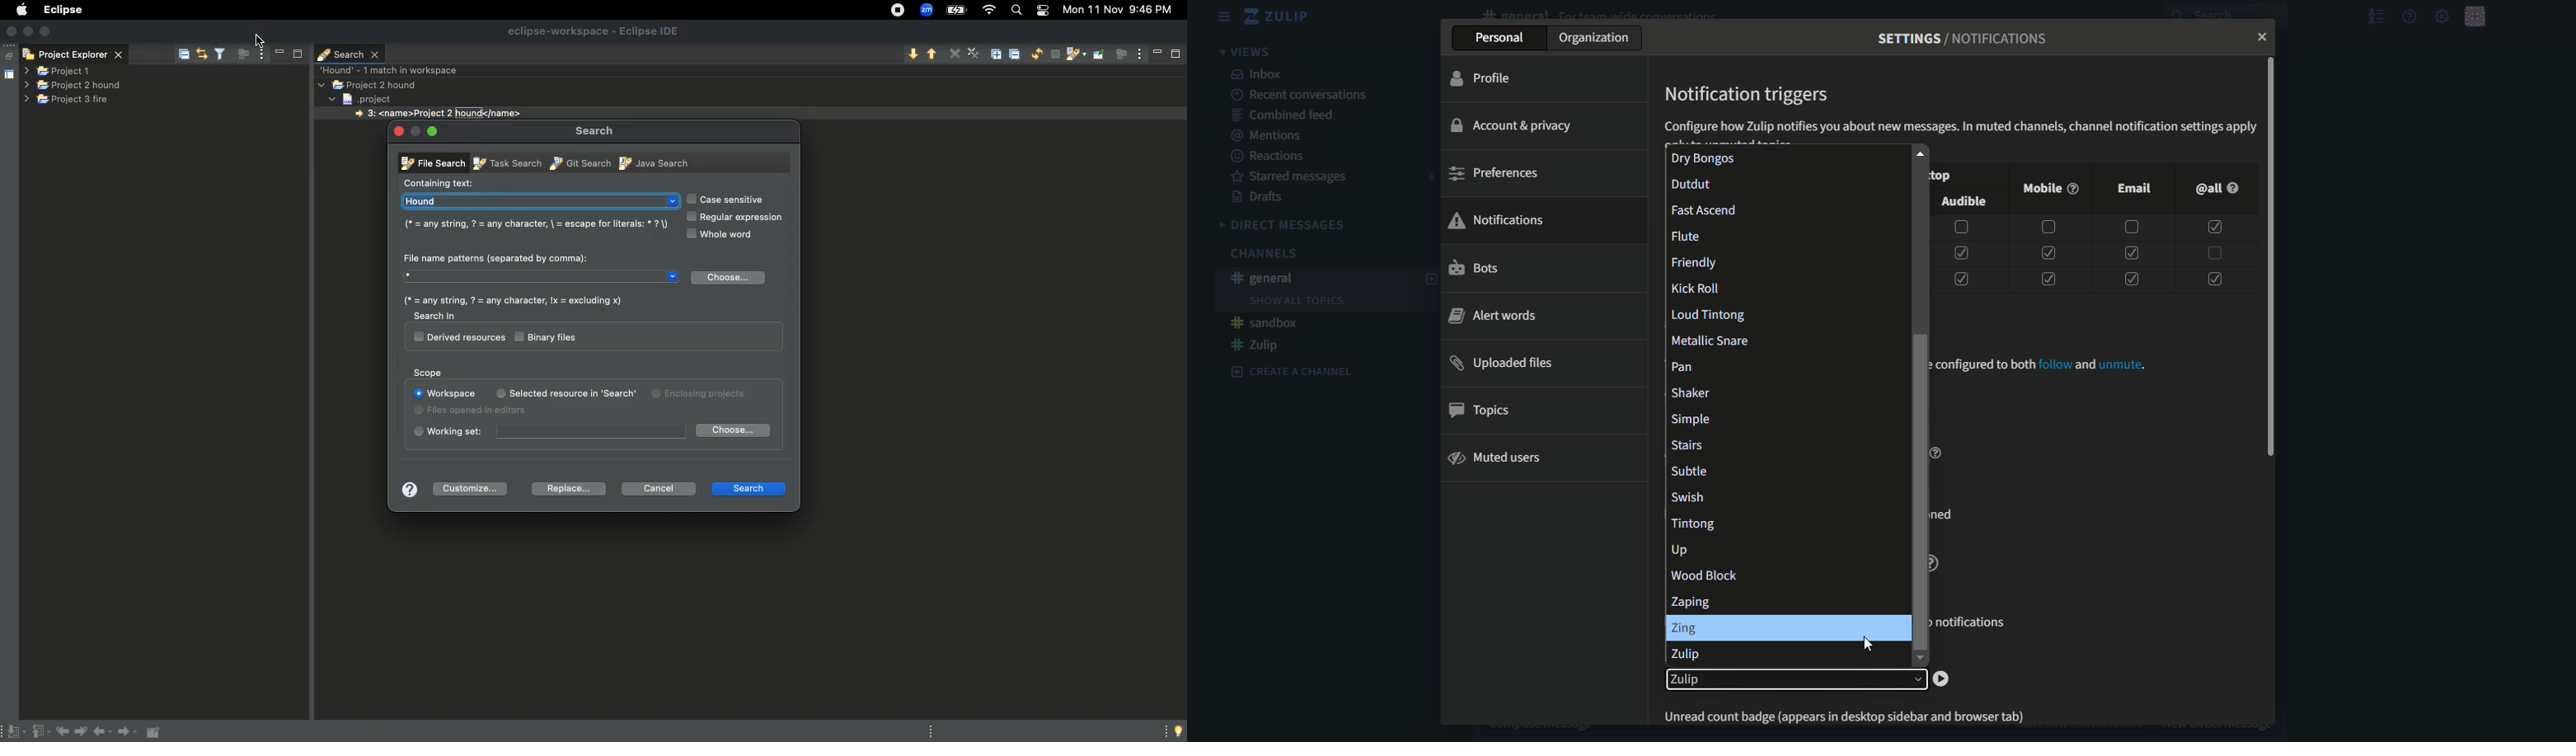 This screenshot has height=756, width=2576. I want to click on zing, so click(1786, 627).